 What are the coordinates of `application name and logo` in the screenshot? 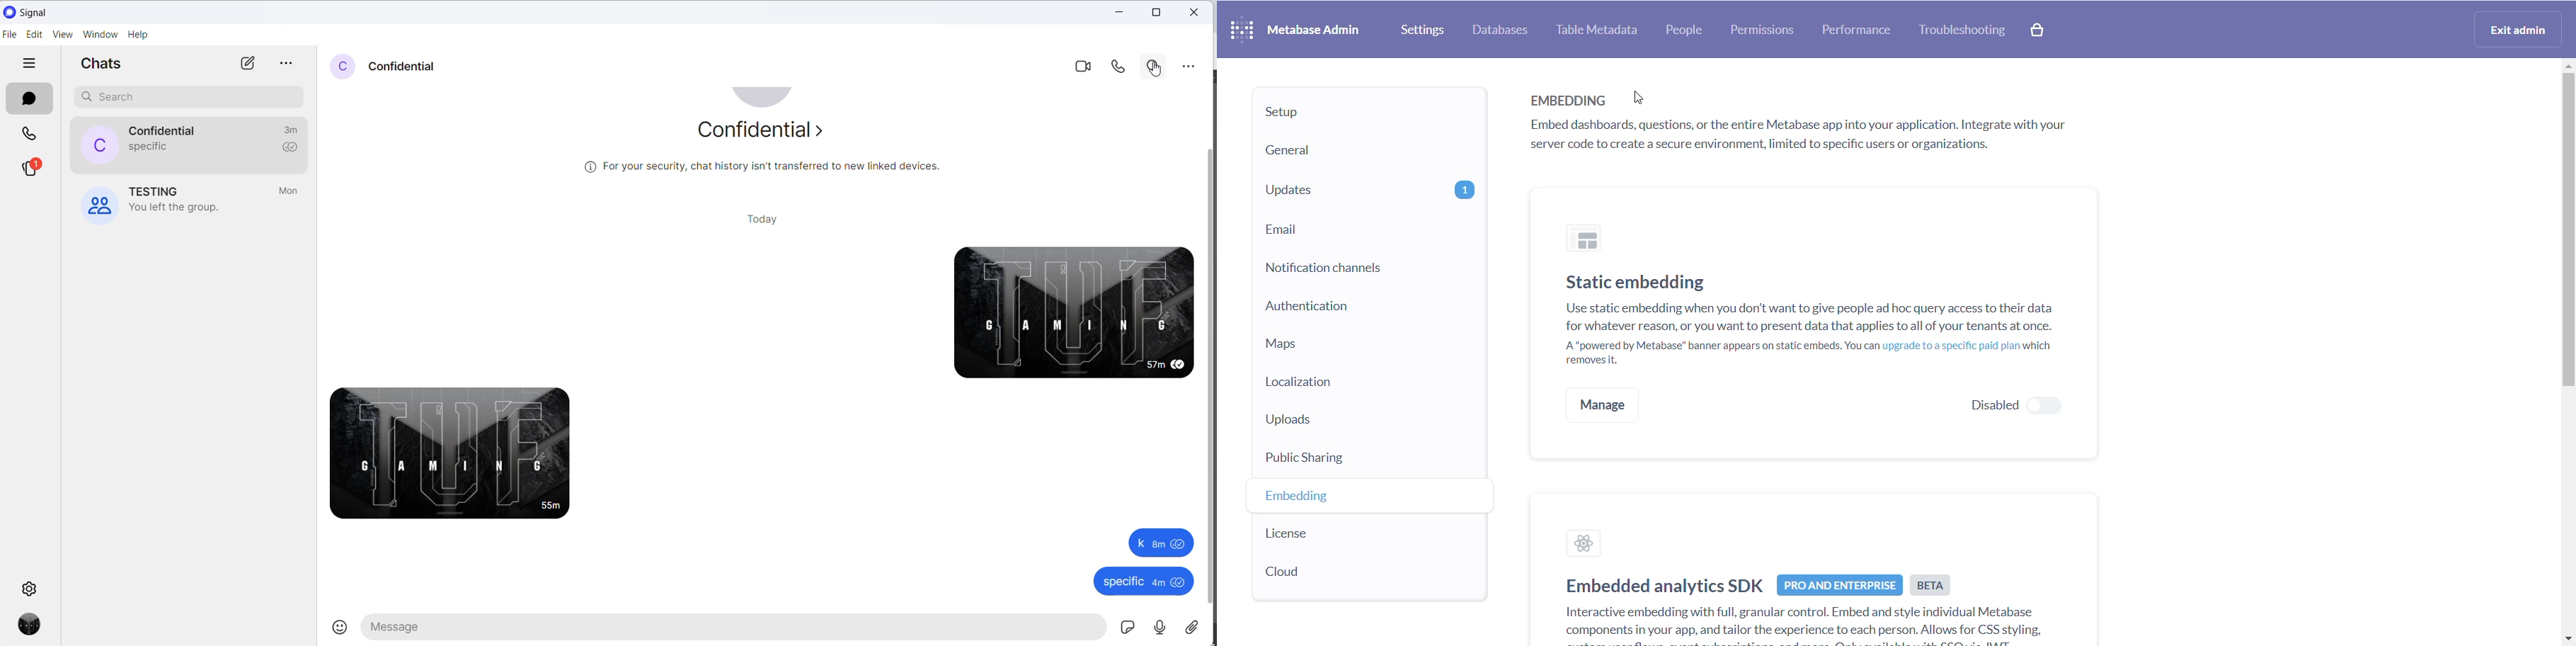 It's located at (35, 11).